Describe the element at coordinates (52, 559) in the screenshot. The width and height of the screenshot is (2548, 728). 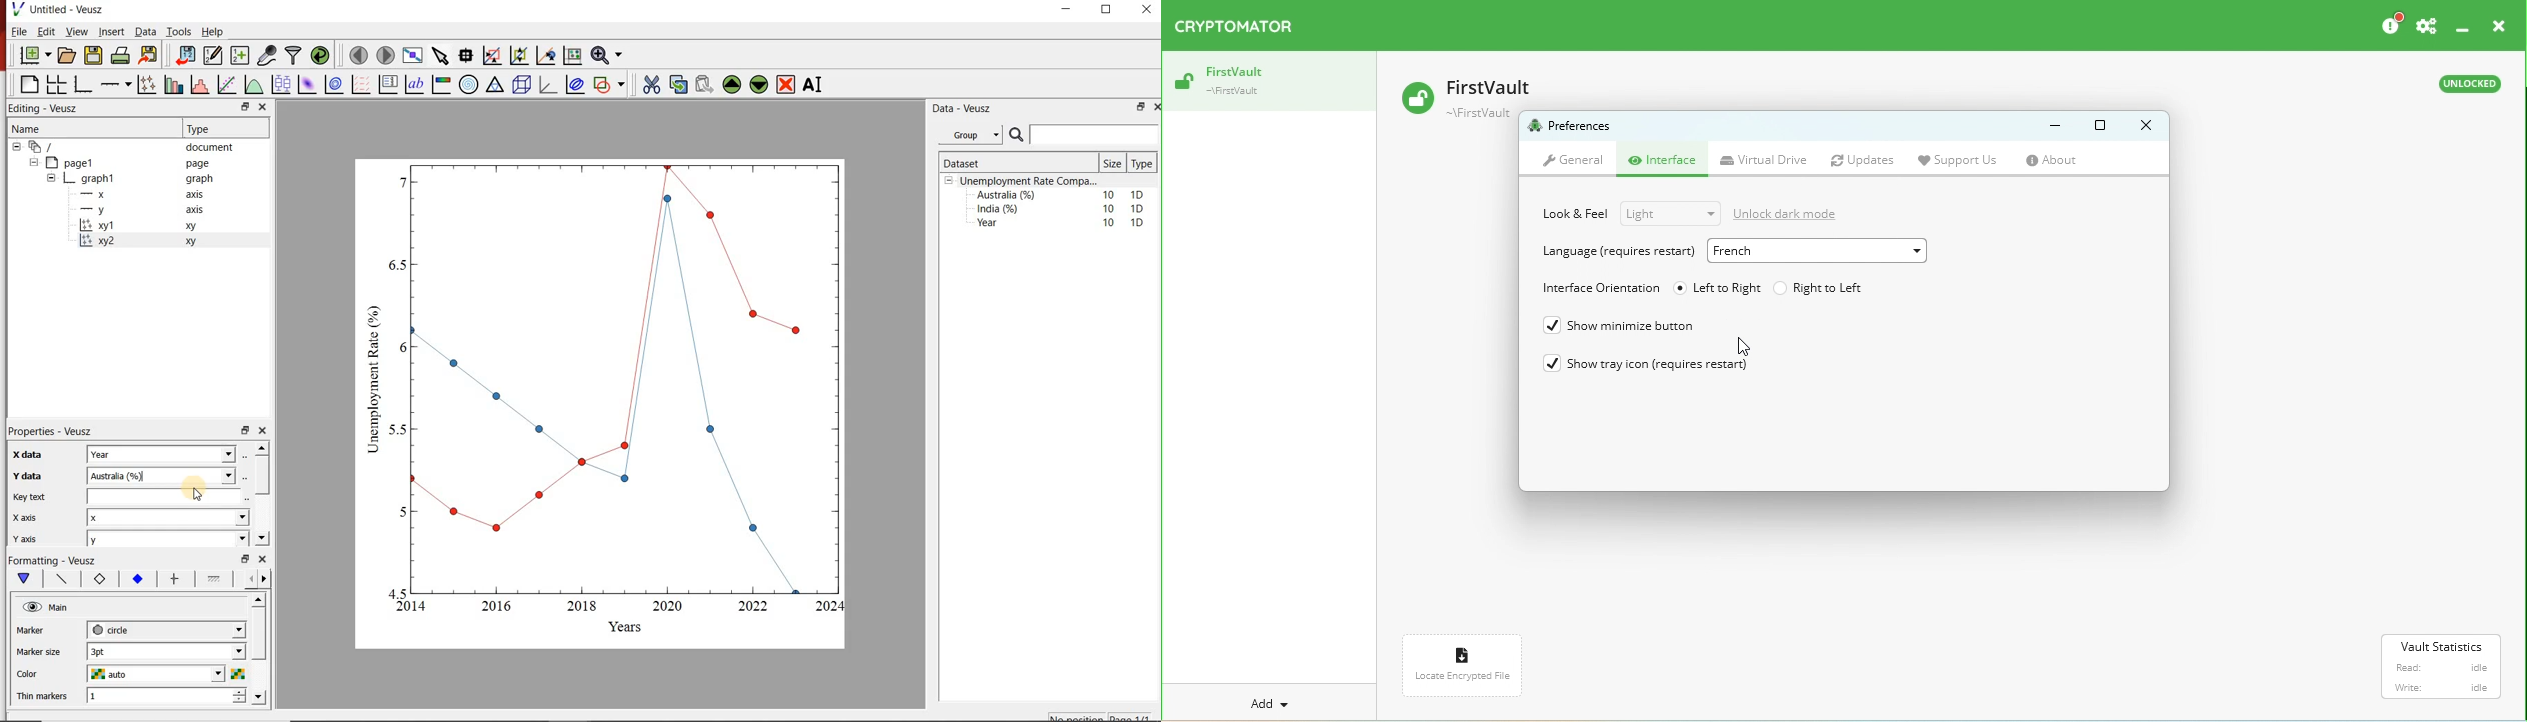
I see `Formatting - Veusz` at that location.